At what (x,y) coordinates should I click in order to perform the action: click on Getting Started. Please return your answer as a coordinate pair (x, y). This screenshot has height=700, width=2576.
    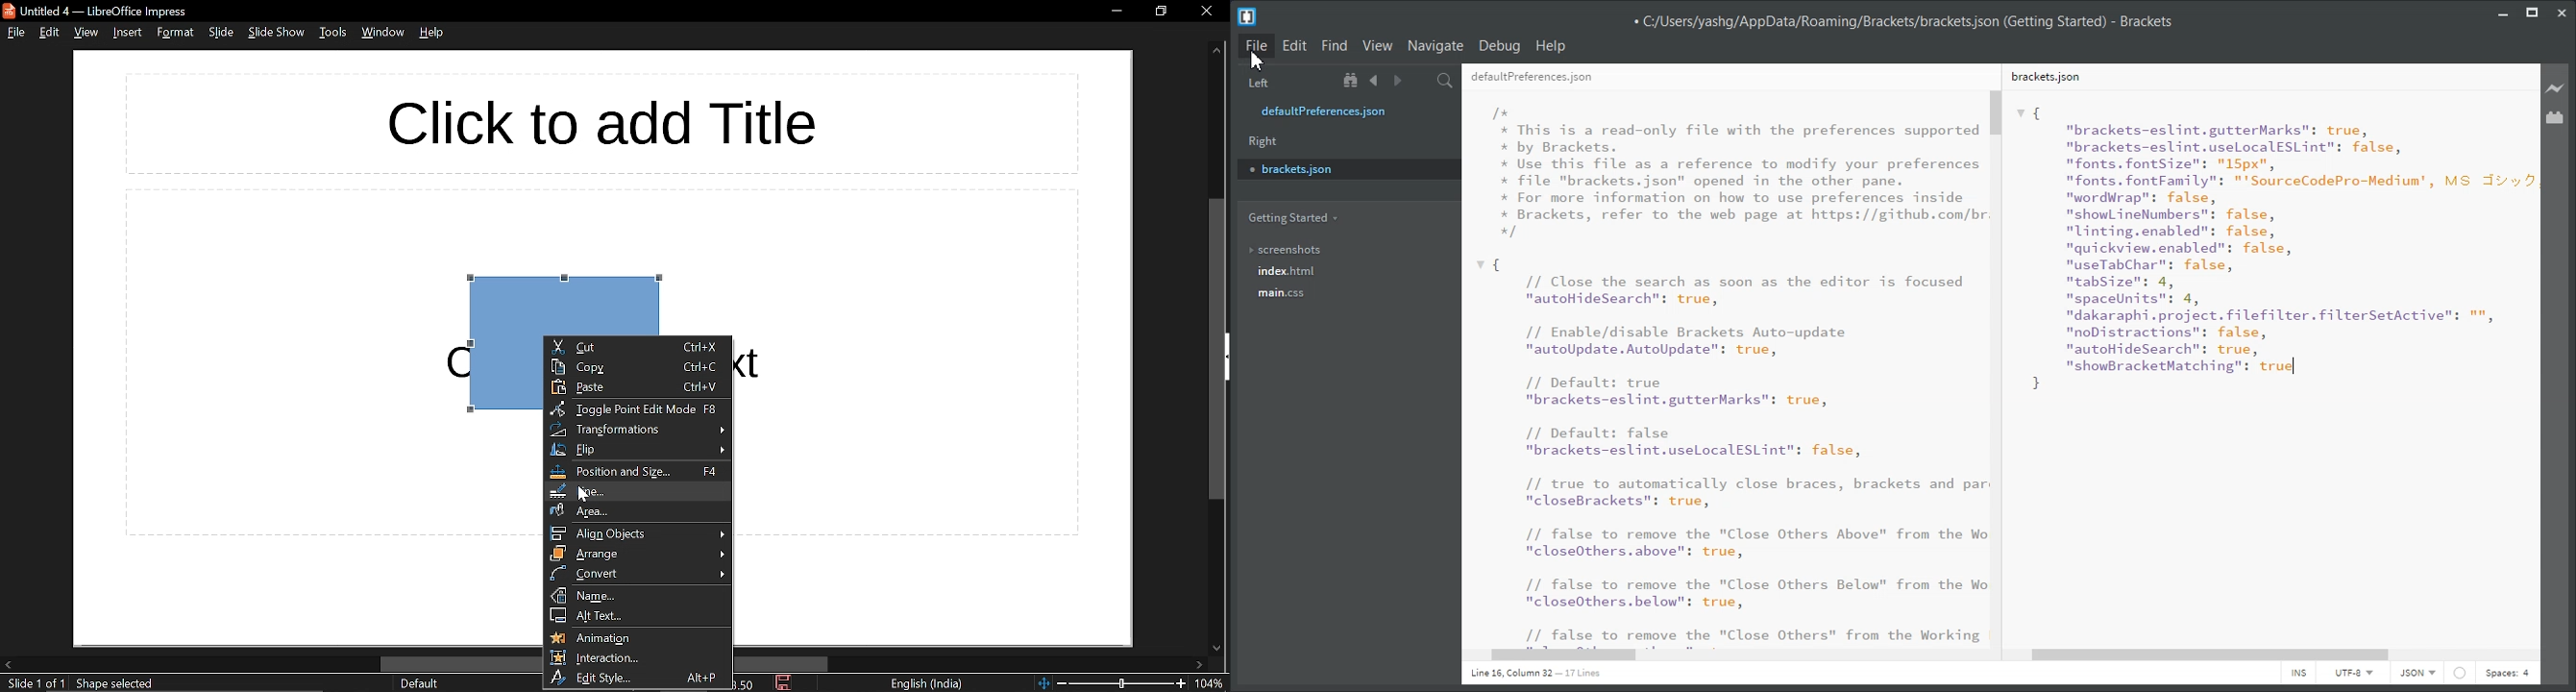
    Looking at the image, I should click on (1292, 218).